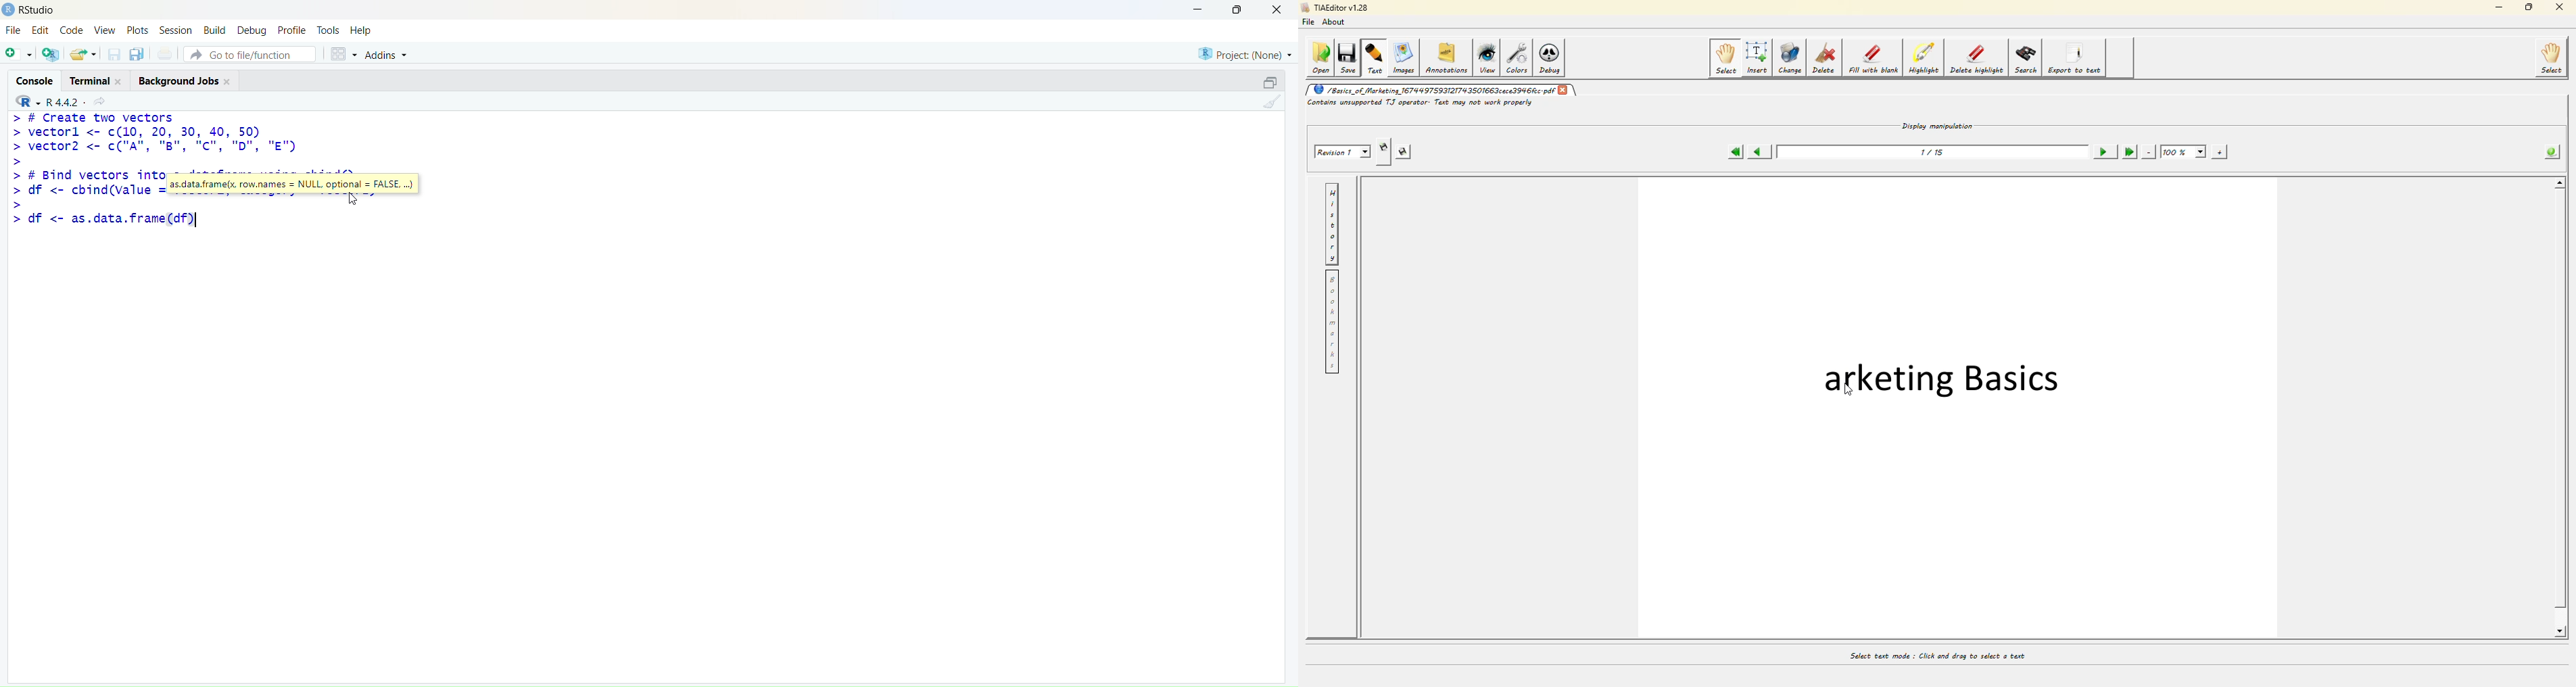 The image size is (2576, 700). I want to click on RStudio, so click(37, 10).